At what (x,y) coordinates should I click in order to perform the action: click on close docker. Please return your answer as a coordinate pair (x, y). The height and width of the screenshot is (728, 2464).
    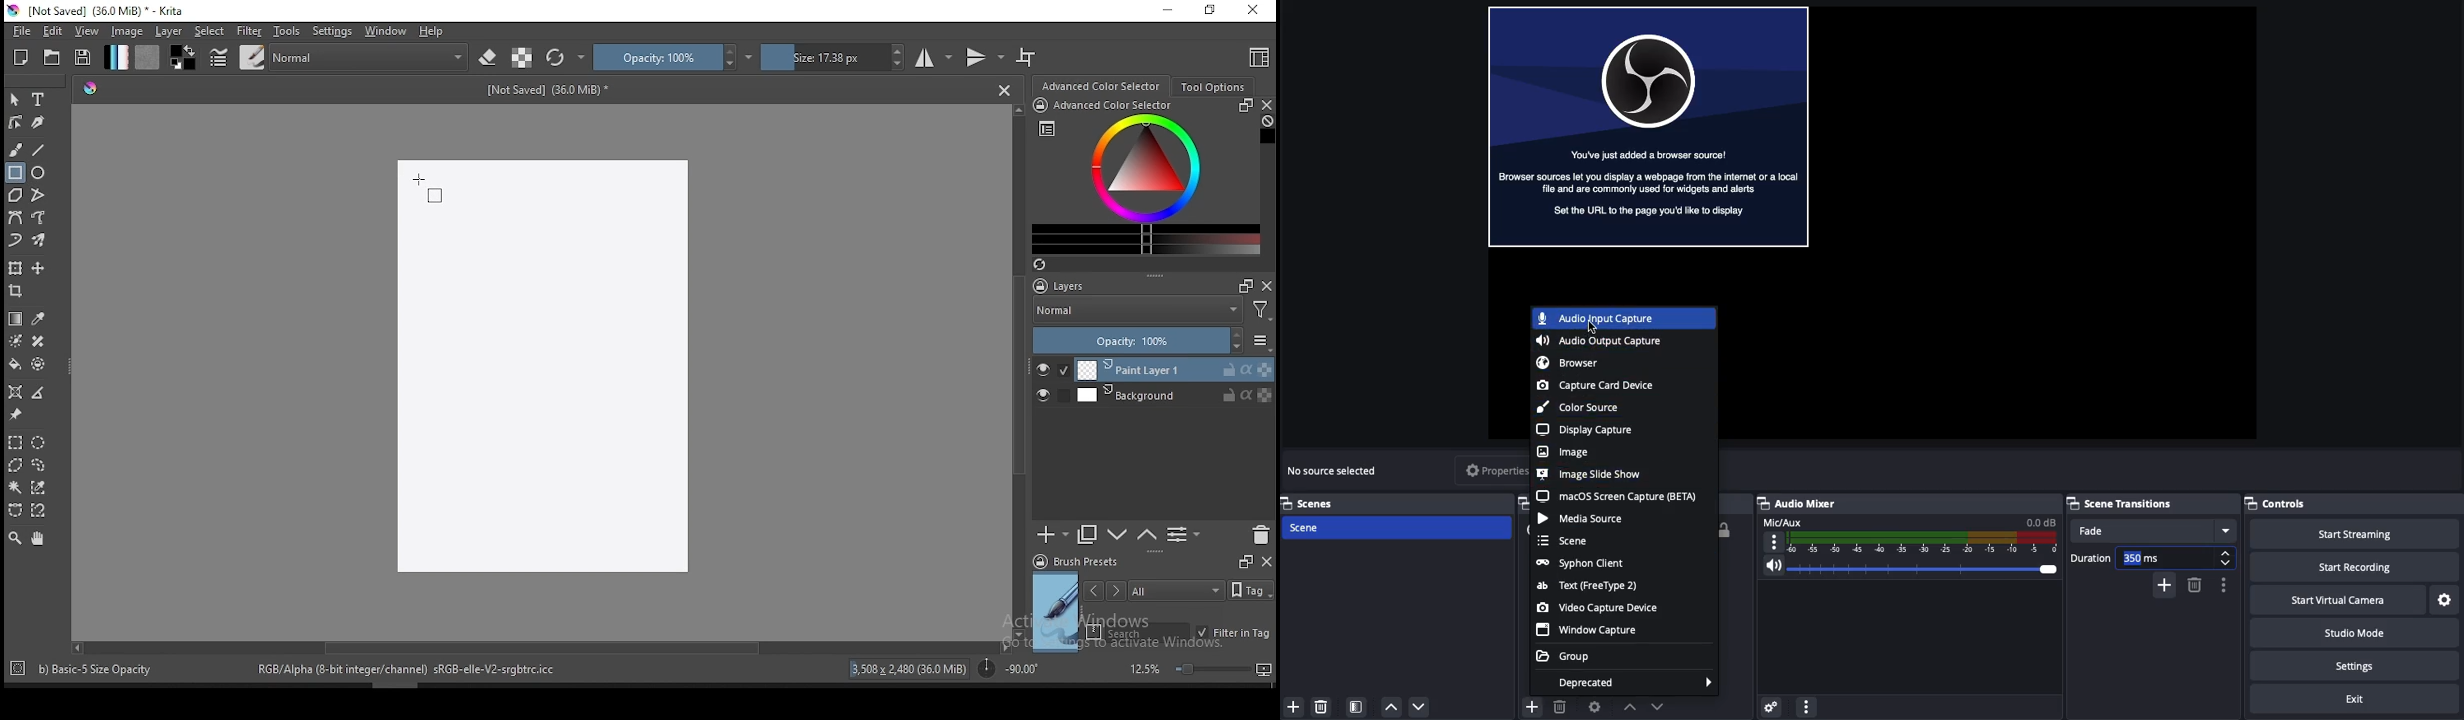
    Looking at the image, I should click on (1266, 560).